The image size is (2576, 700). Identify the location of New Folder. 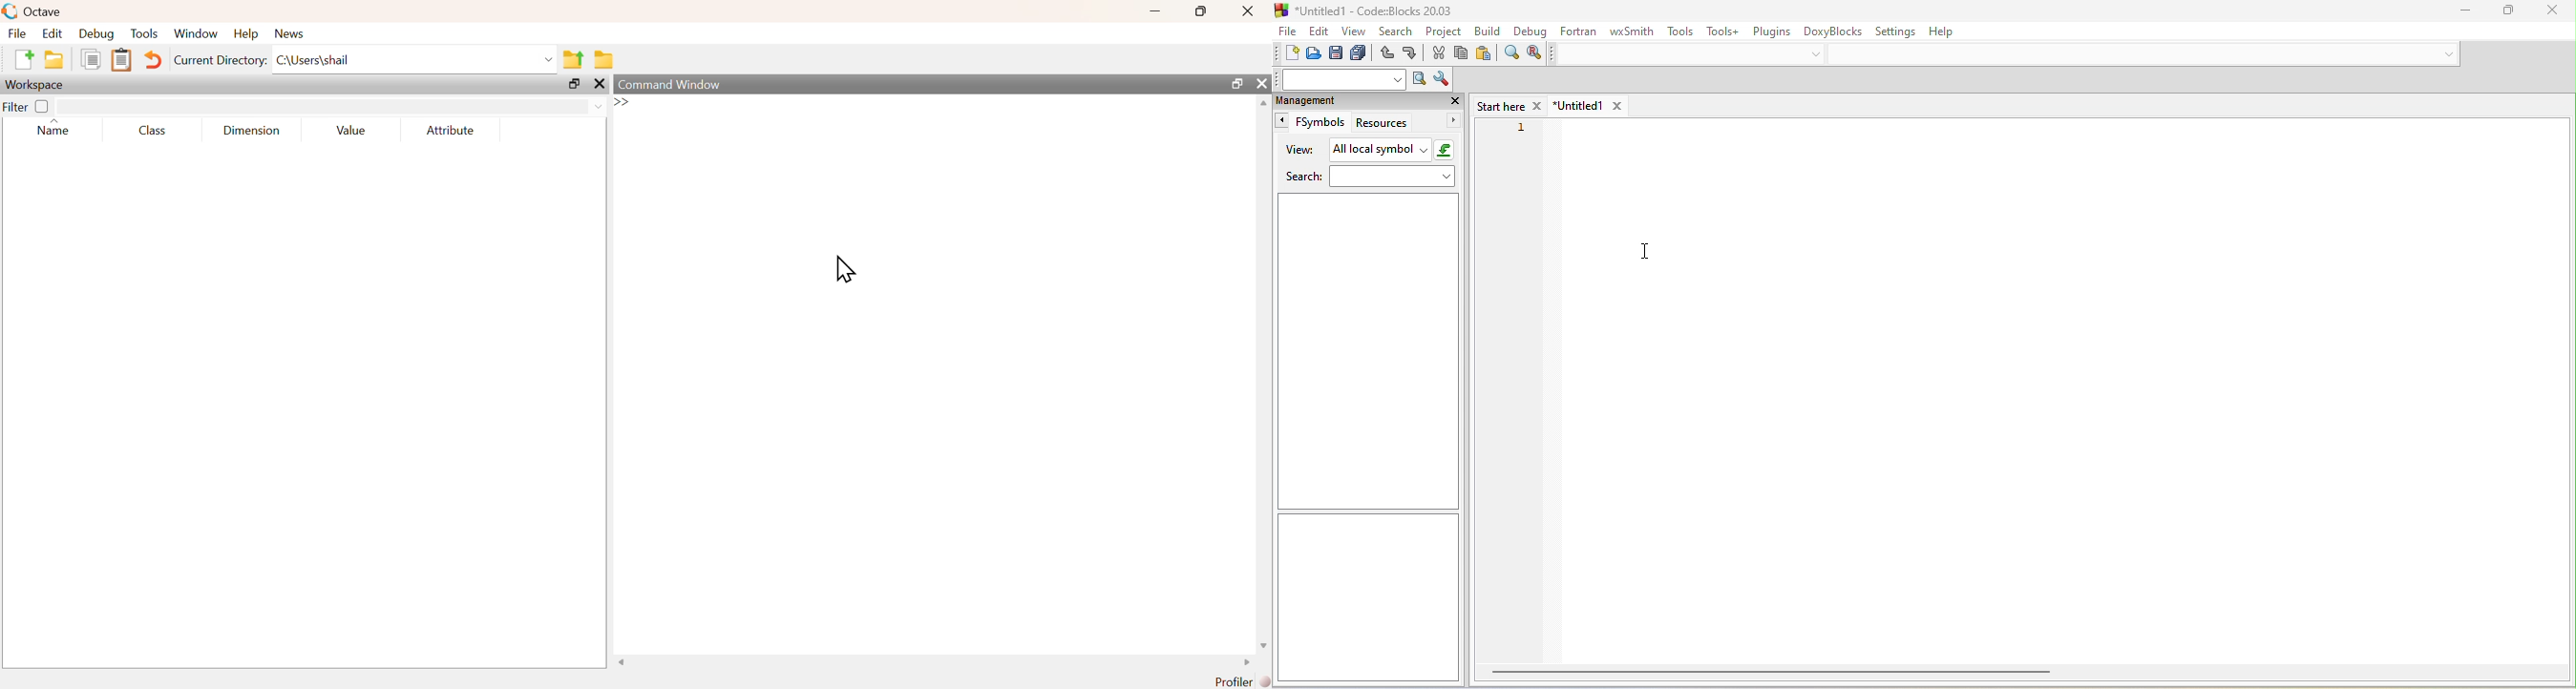
(54, 60).